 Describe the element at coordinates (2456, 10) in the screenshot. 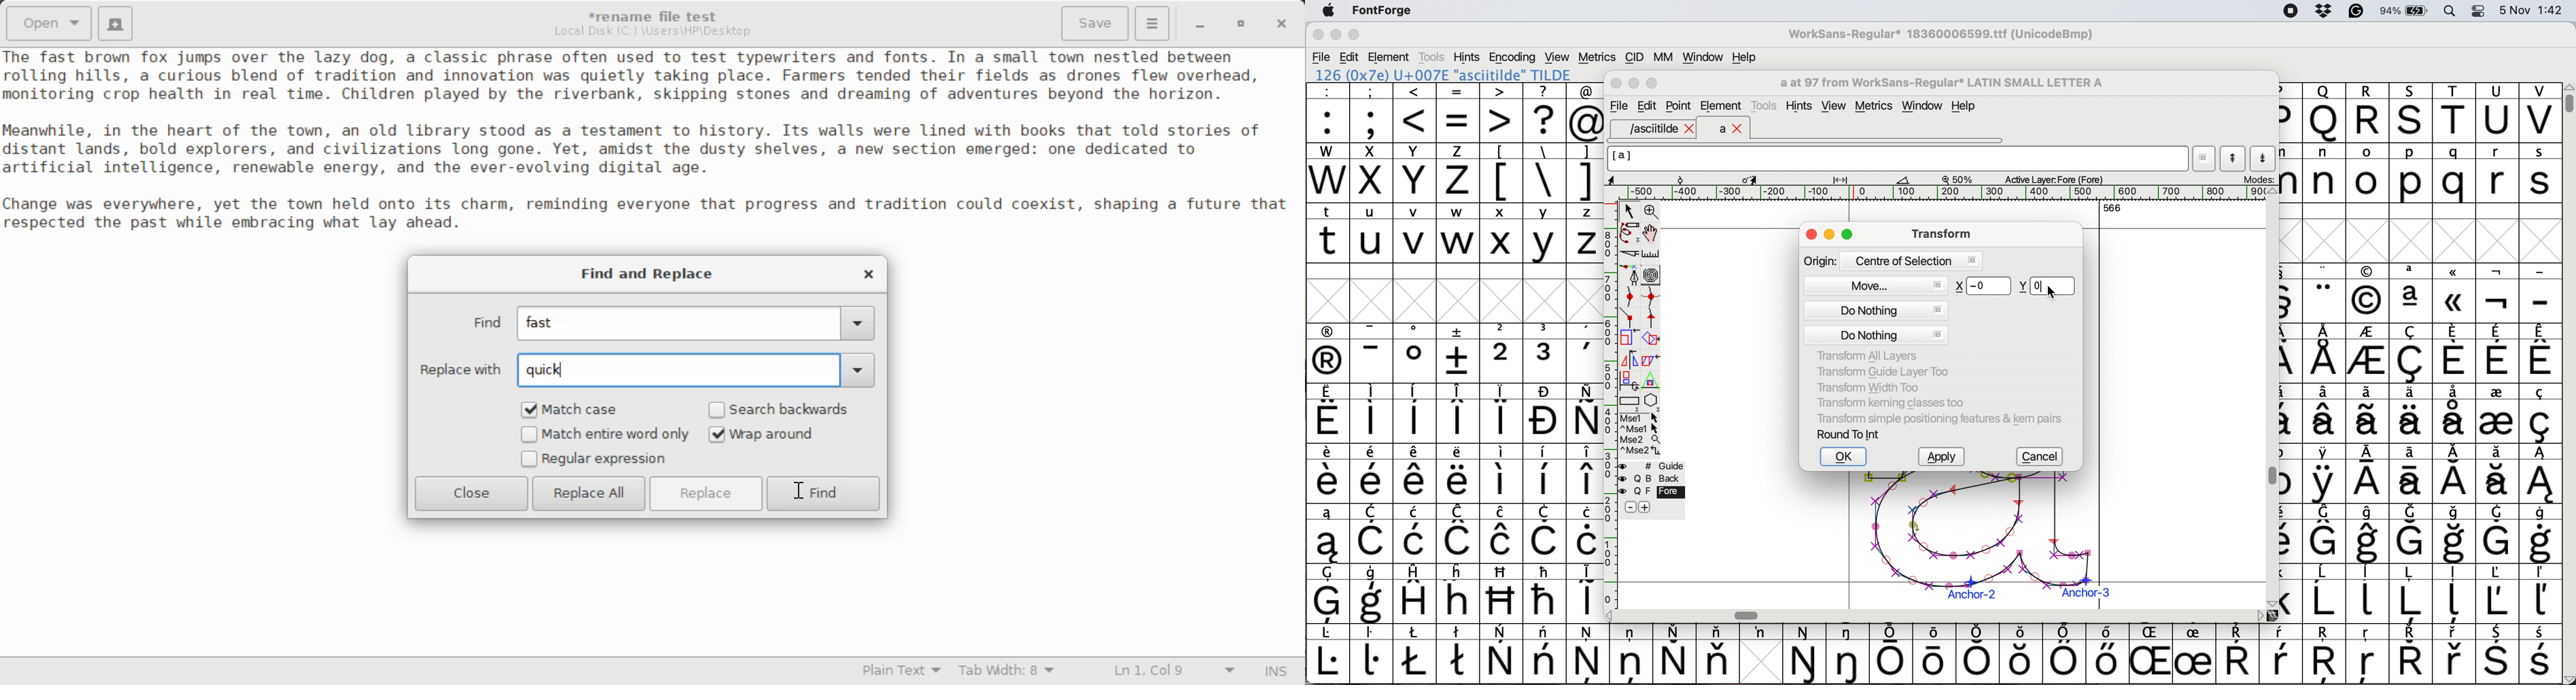

I see `spotlight search` at that location.